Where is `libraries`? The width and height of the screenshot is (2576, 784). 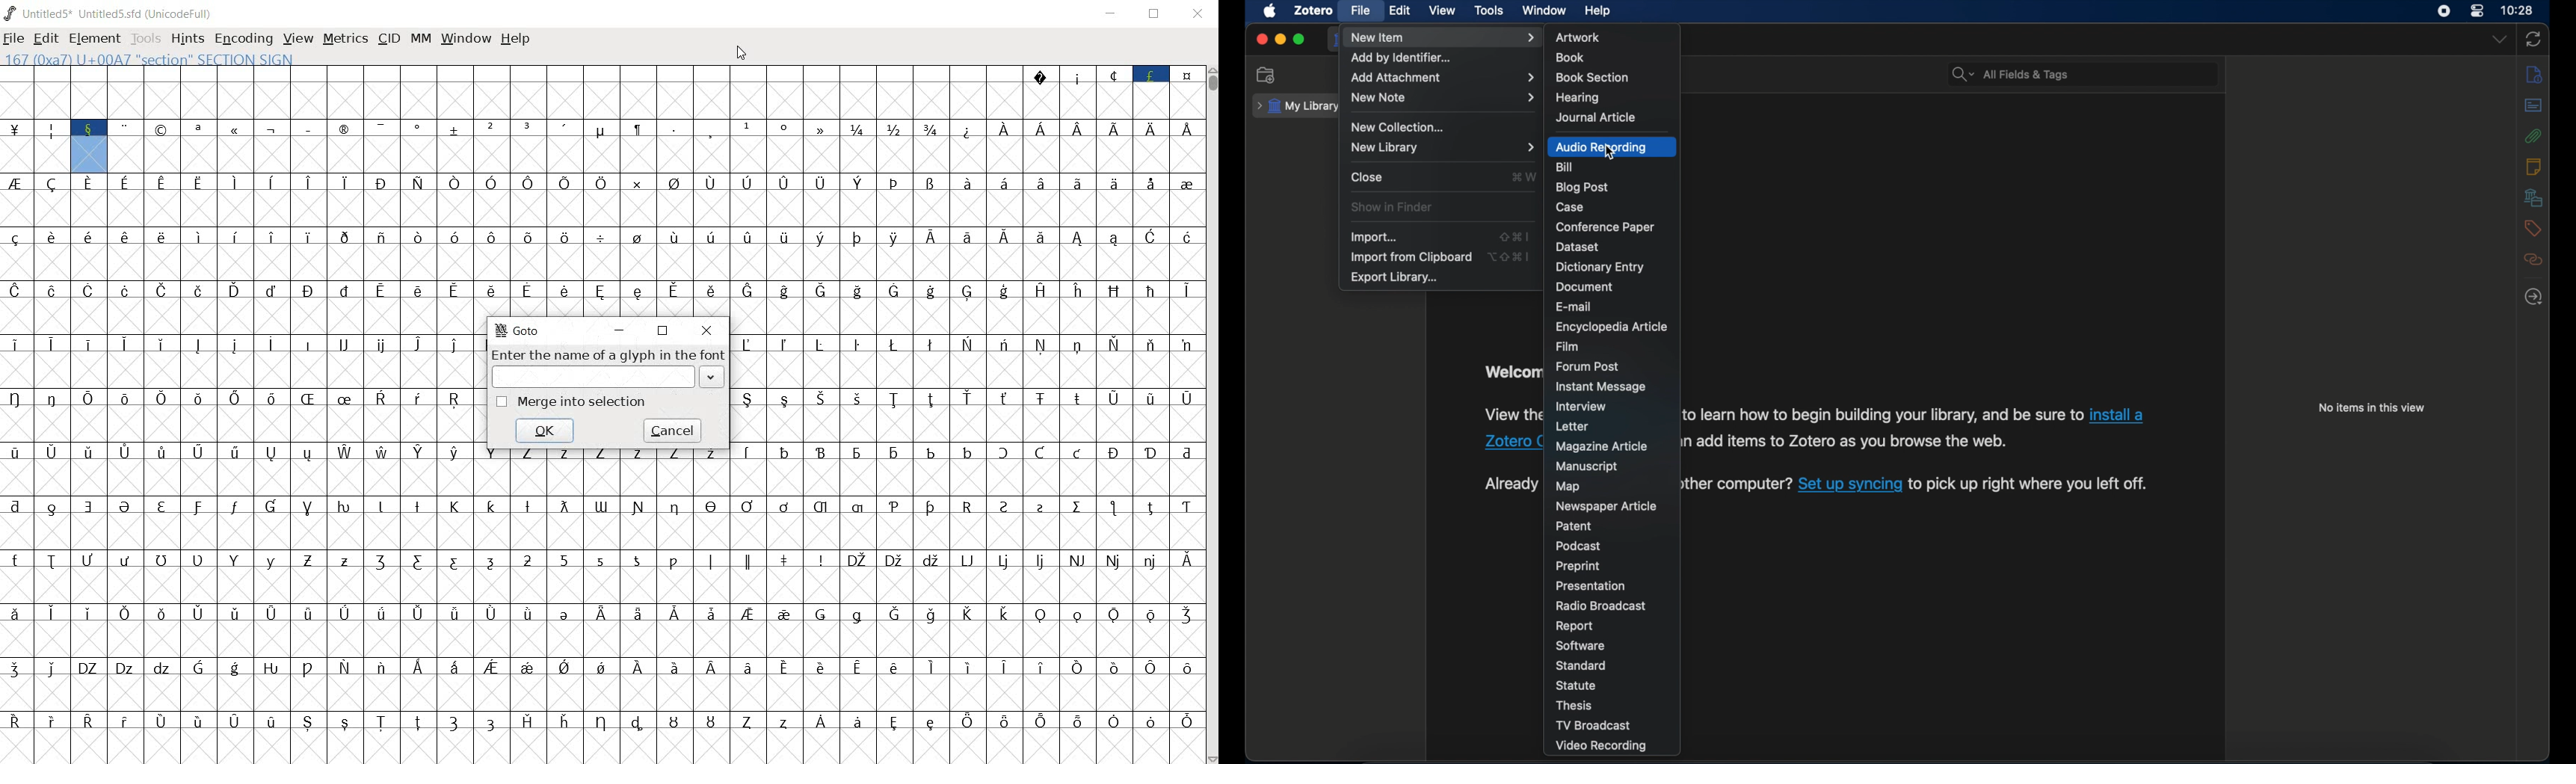
libraries is located at coordinates (2534, 198).